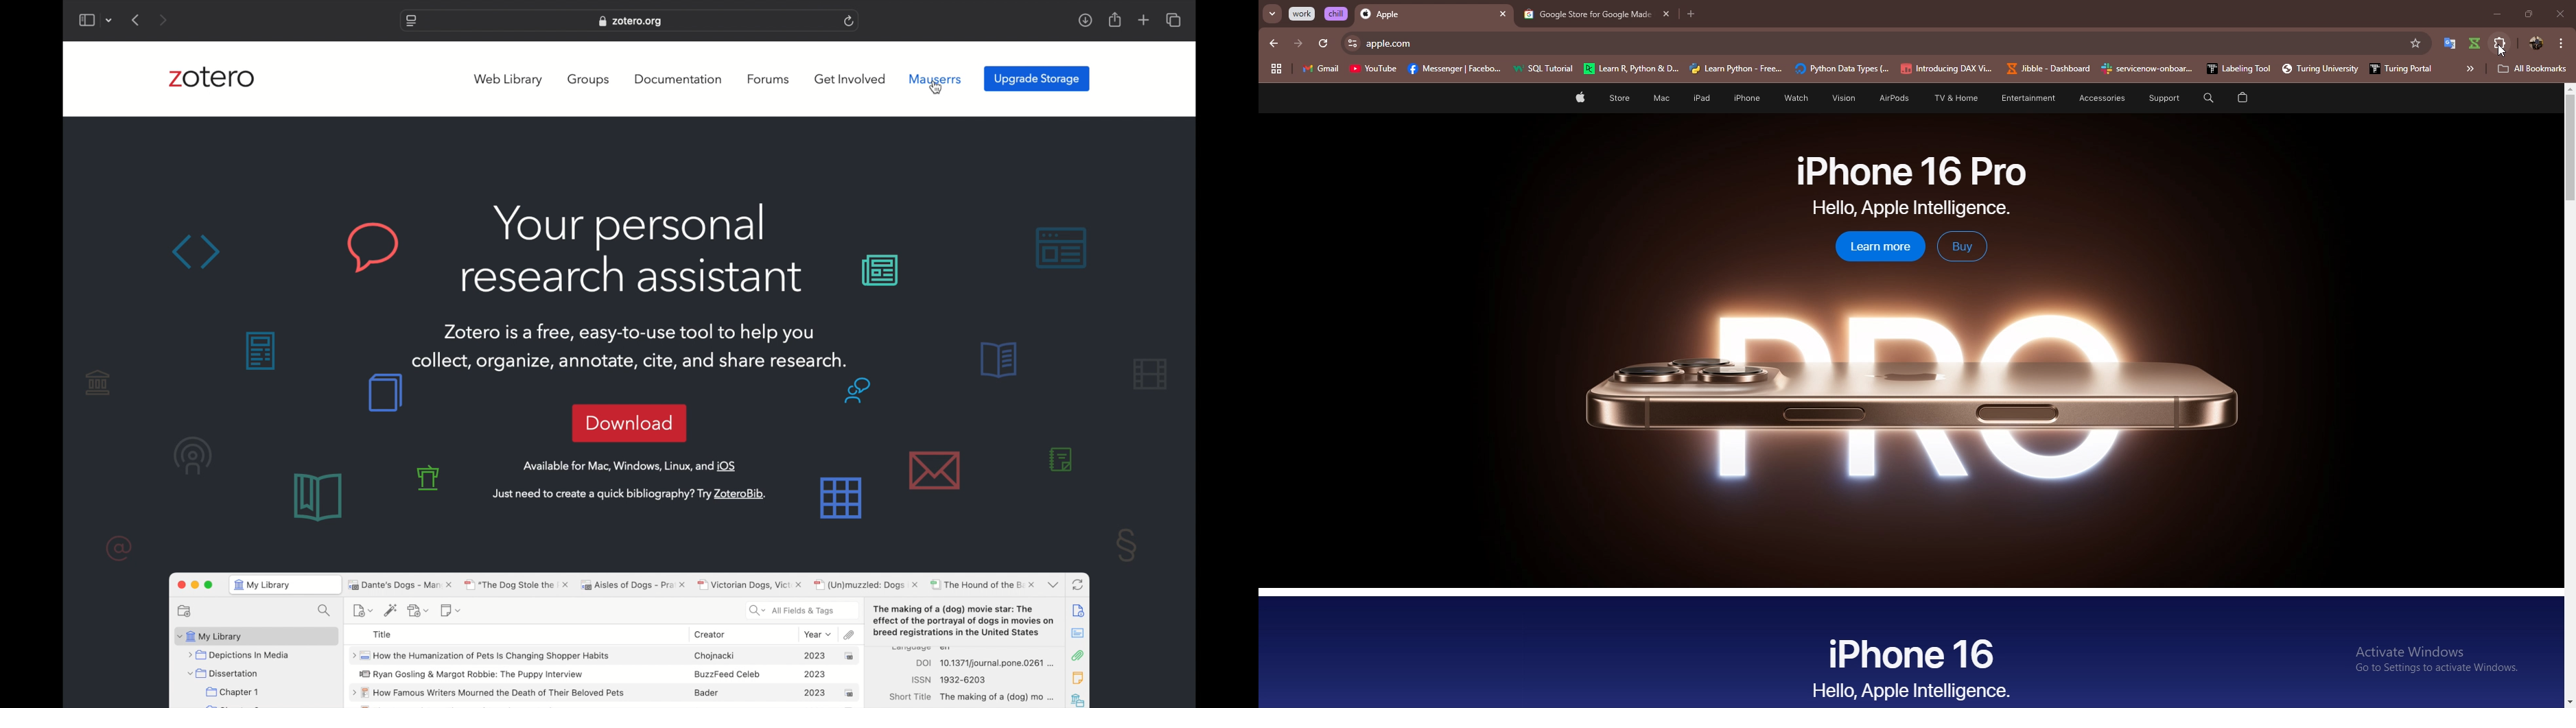 Image resolution: width=2576 pixels, height=728 pixels. What do you see at coordinates (2236, 69) in the screenshot?
I see `Labeling Too` at bounding box center [2236, 69].